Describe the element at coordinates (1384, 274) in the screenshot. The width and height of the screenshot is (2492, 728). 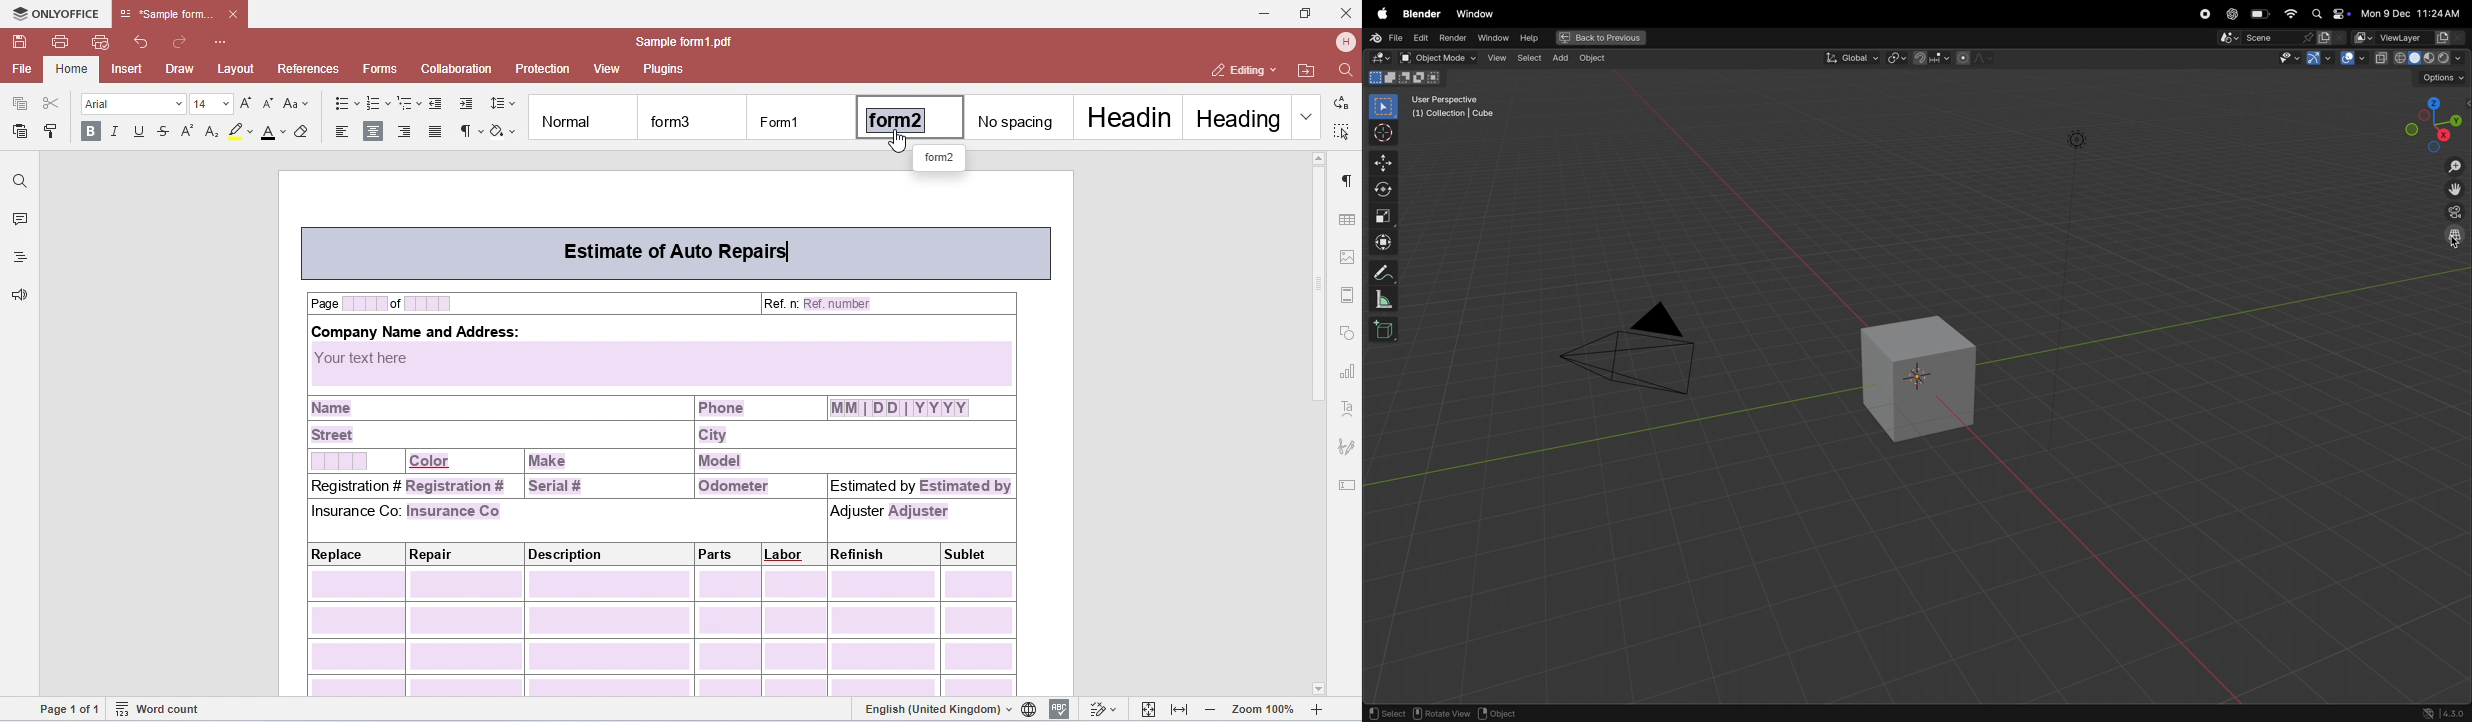
I see `annotate` at that location.